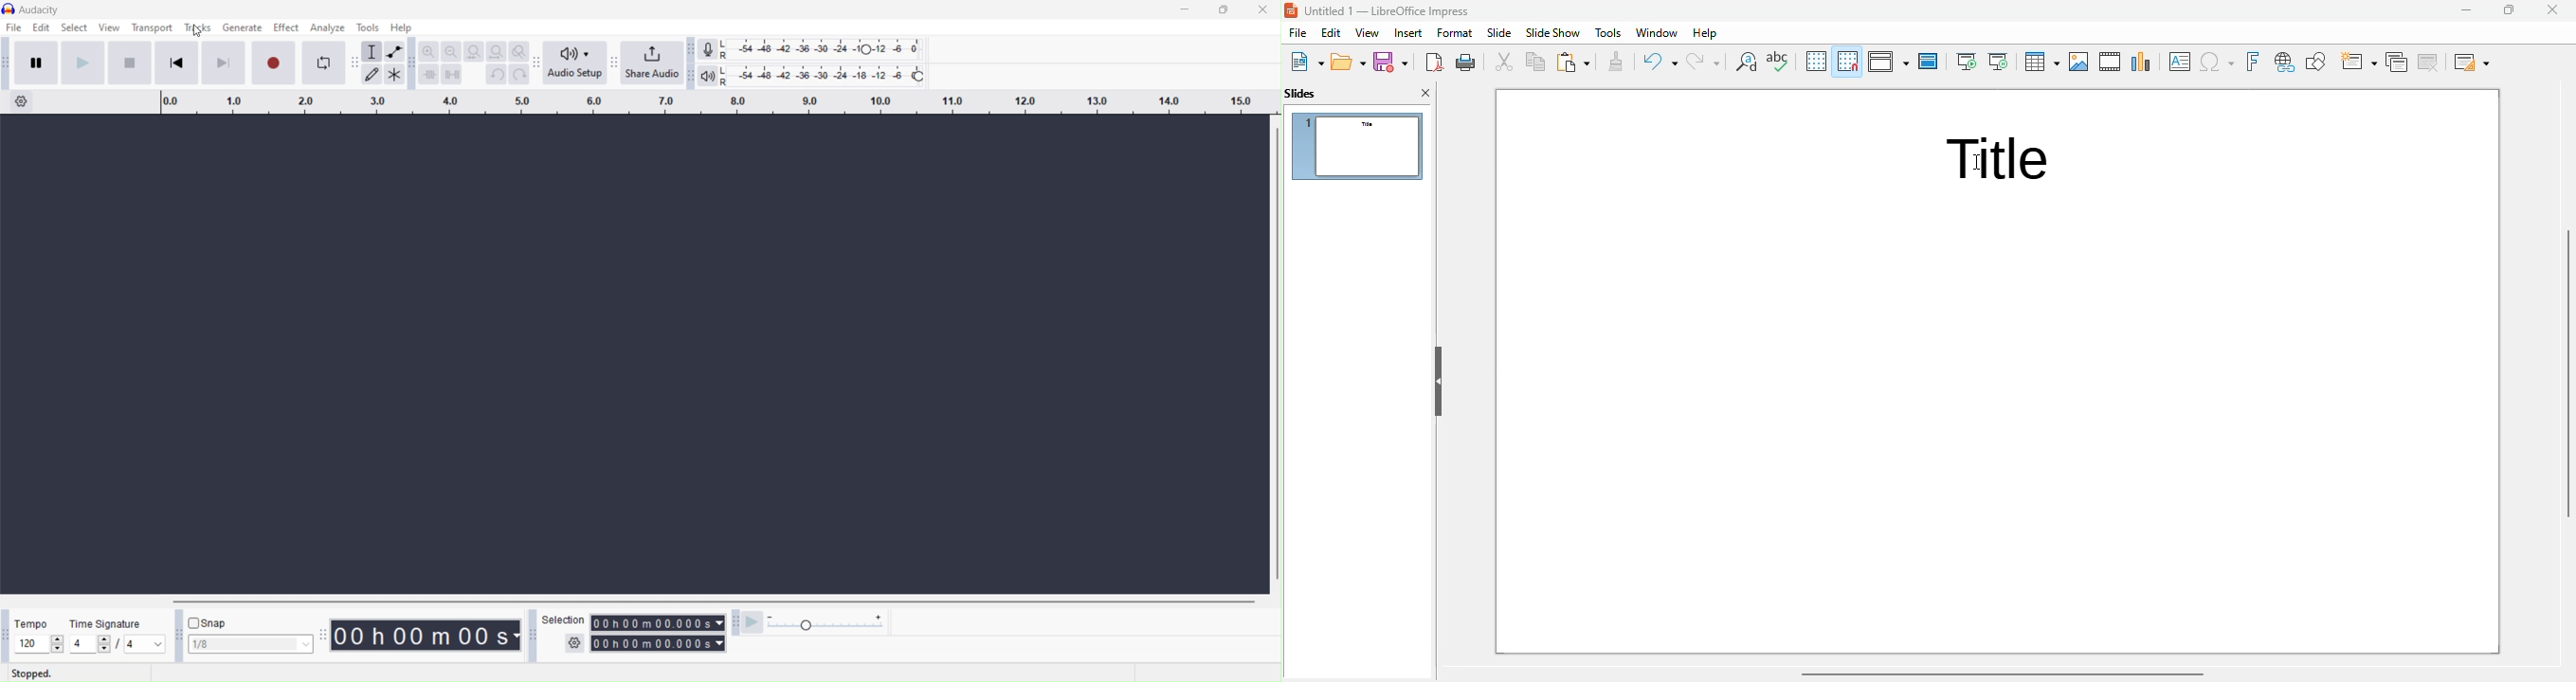 Image resolution: width=2576 pixels, height=700 pixels. What do you see at coordinates (2429, 62) in the screenshot?
I see `delete slide` at bounding box center [2429, 62].